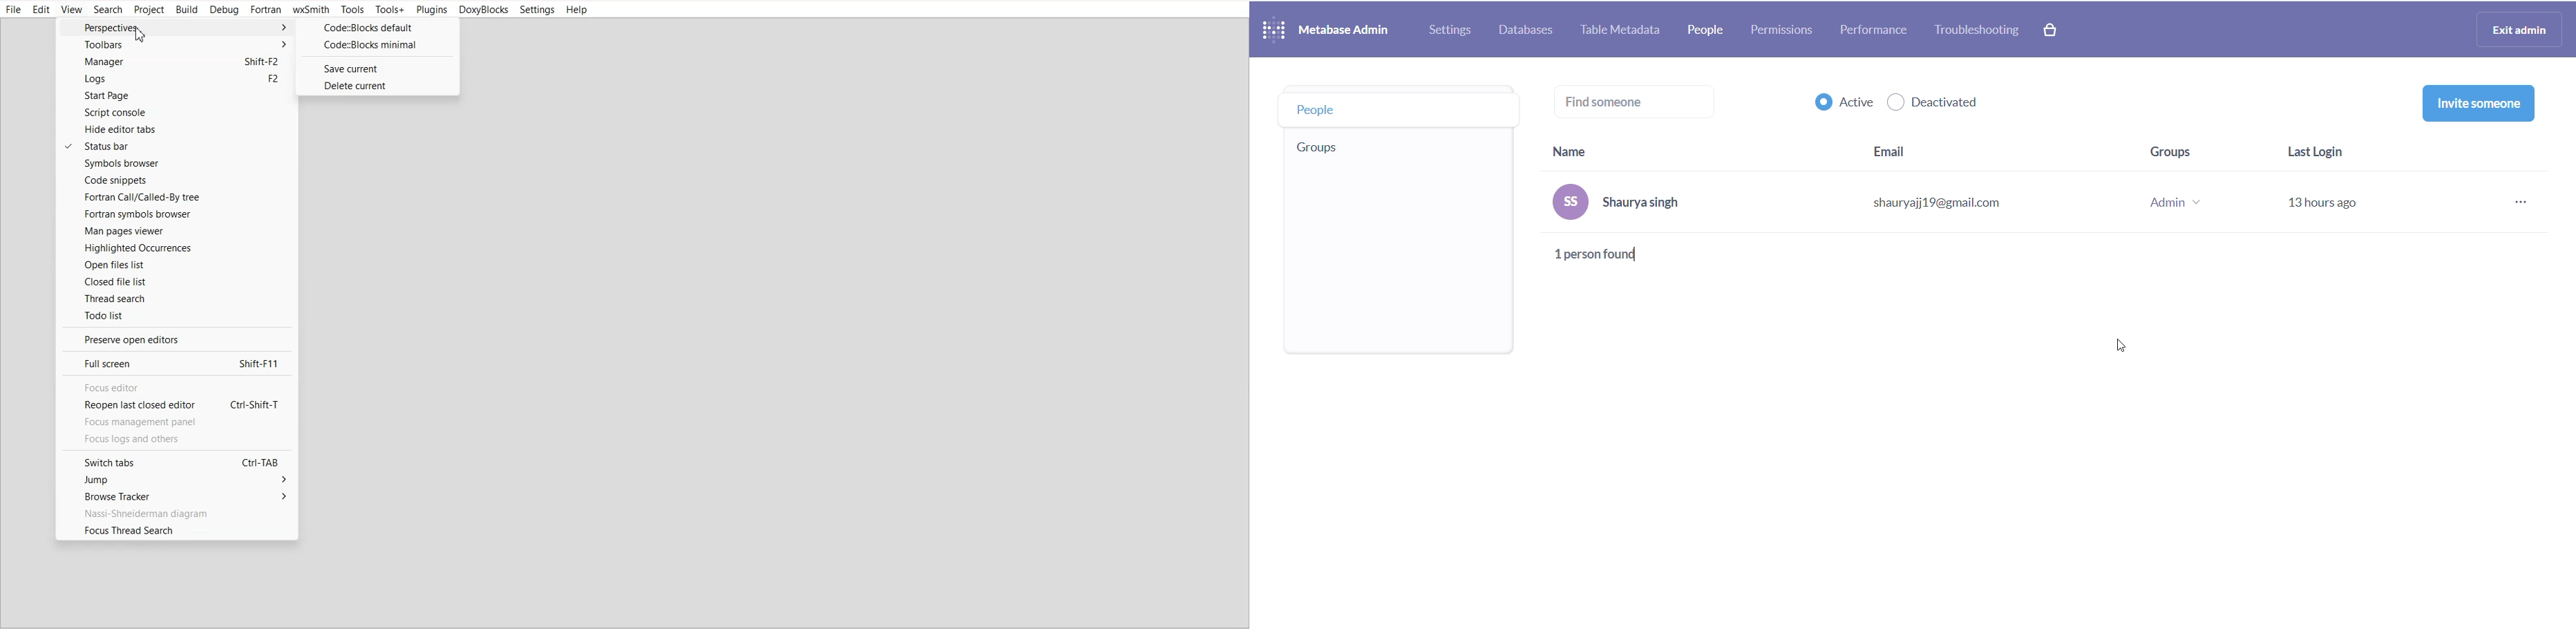 This screenshot has height=644, width=2576. What do you see at coordinates (176, 197) in the screenshot?
I see `Fortran call` at bounding box center [176, 197].